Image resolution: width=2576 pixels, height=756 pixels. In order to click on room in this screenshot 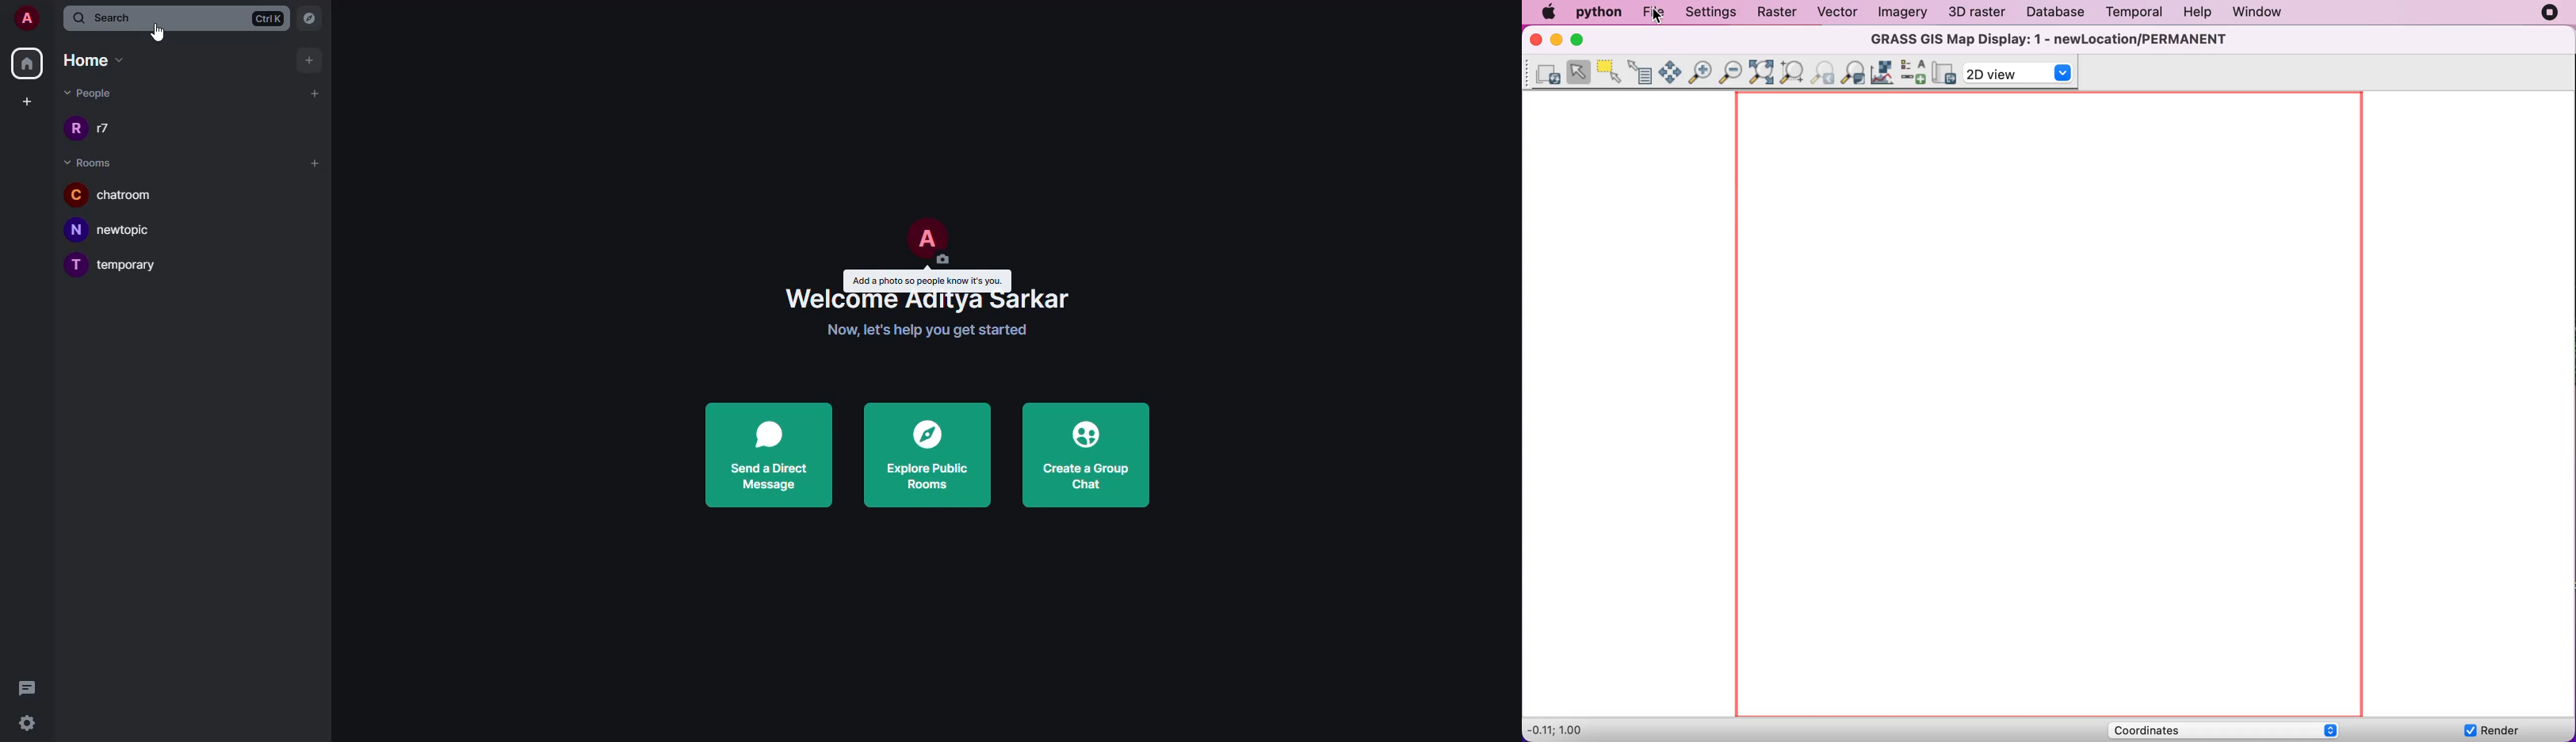, I will do `click(119, 231)`.